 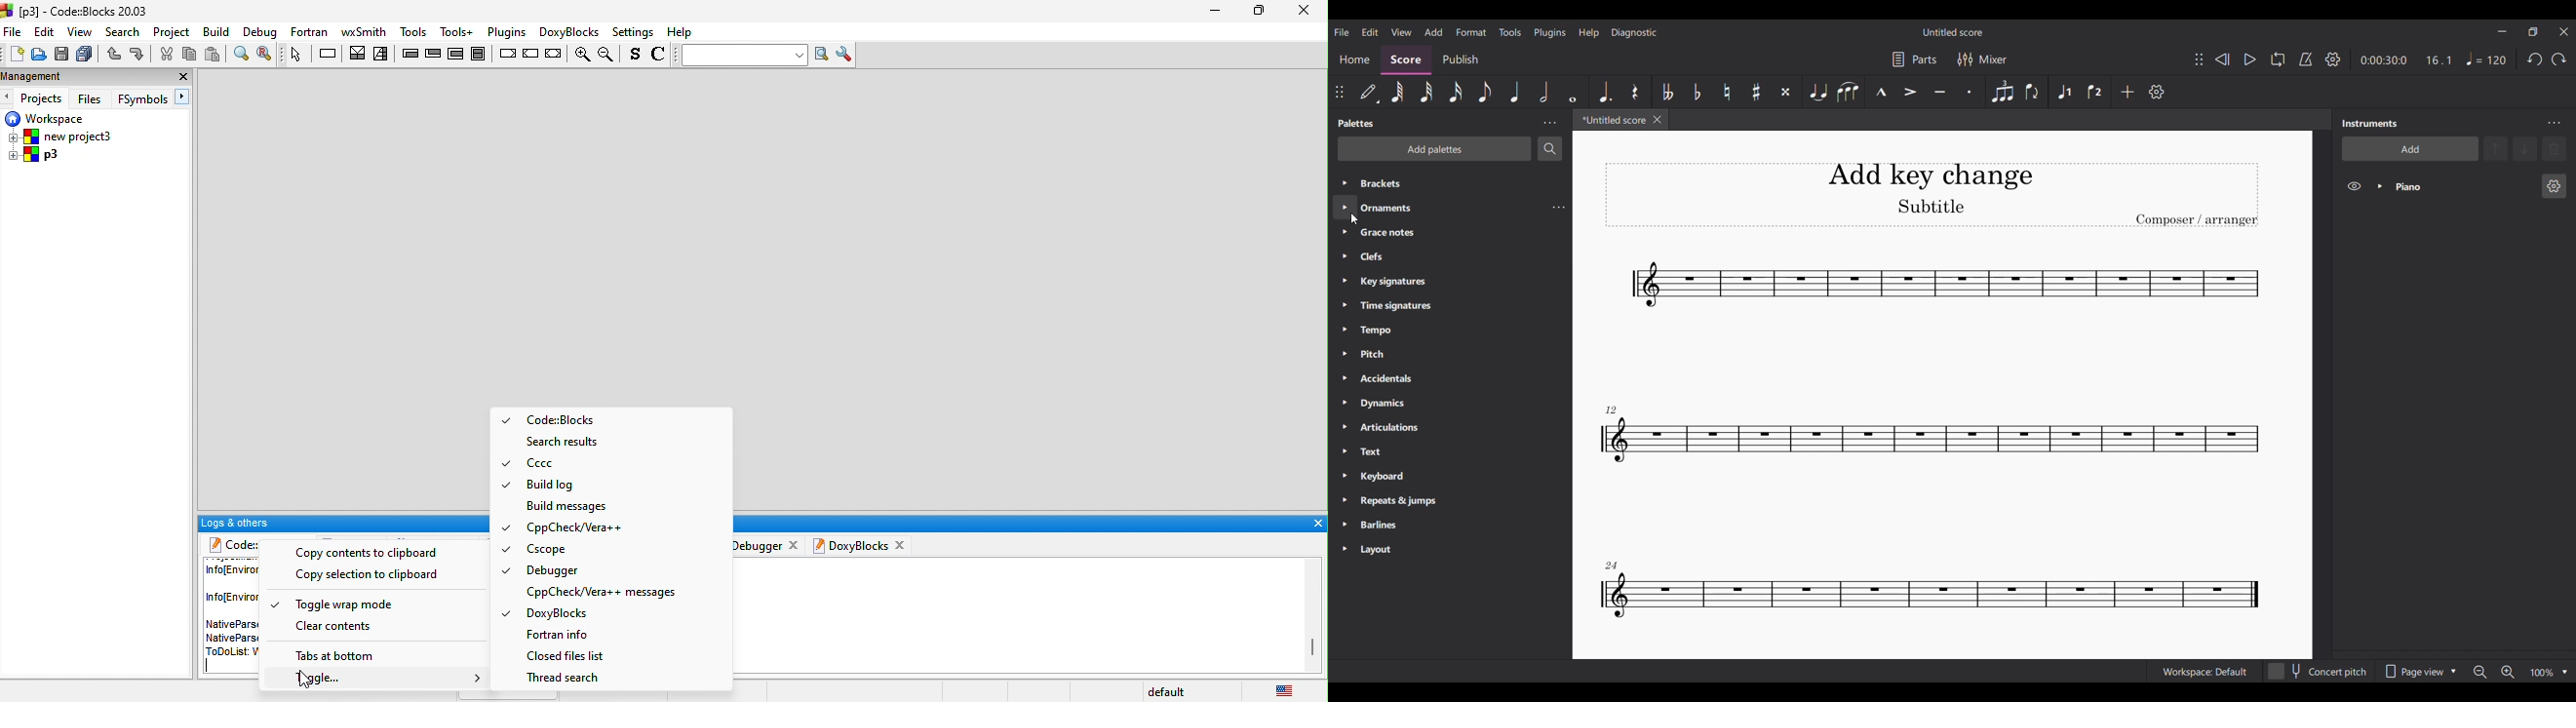 I want to click on Add palettes, so click(x=1435, y=149).